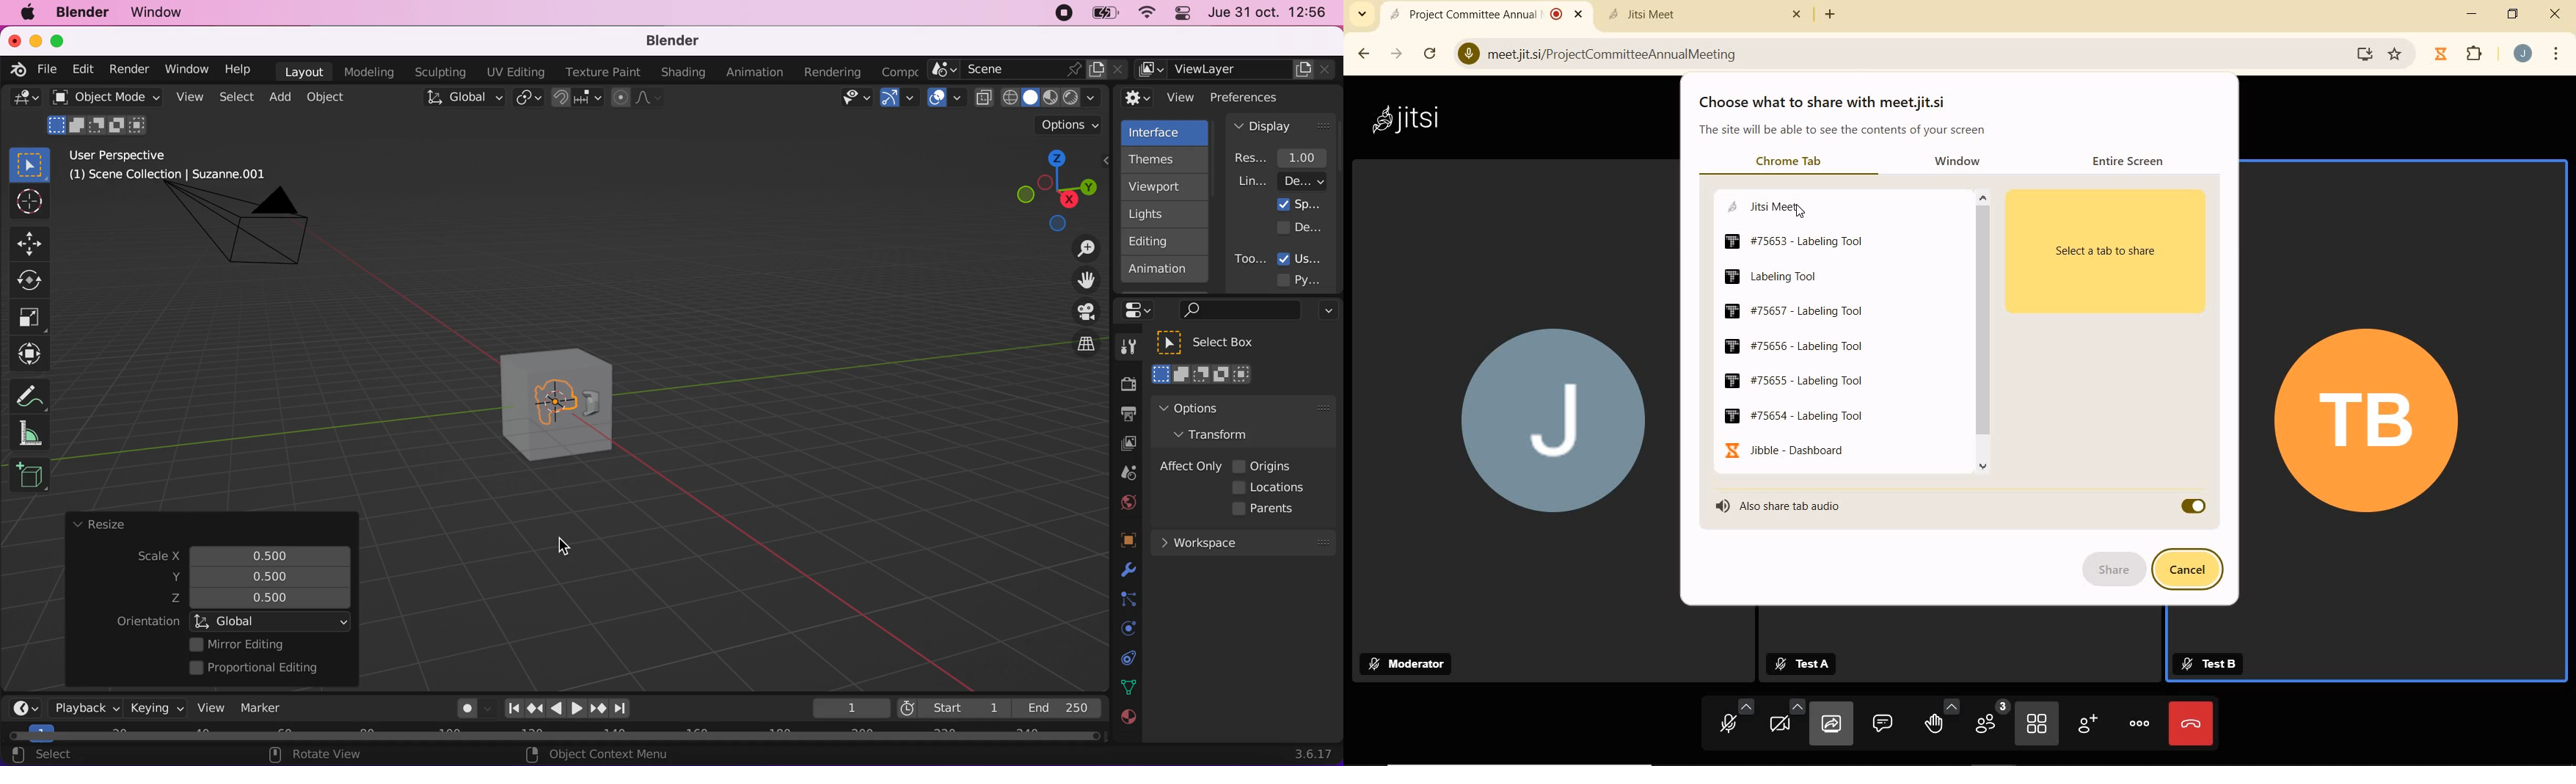 The image size is (2576, 784). What do you see at coordinates (14, 68) in the screenshot?
I see `blender` at bounding box center [14, 68].